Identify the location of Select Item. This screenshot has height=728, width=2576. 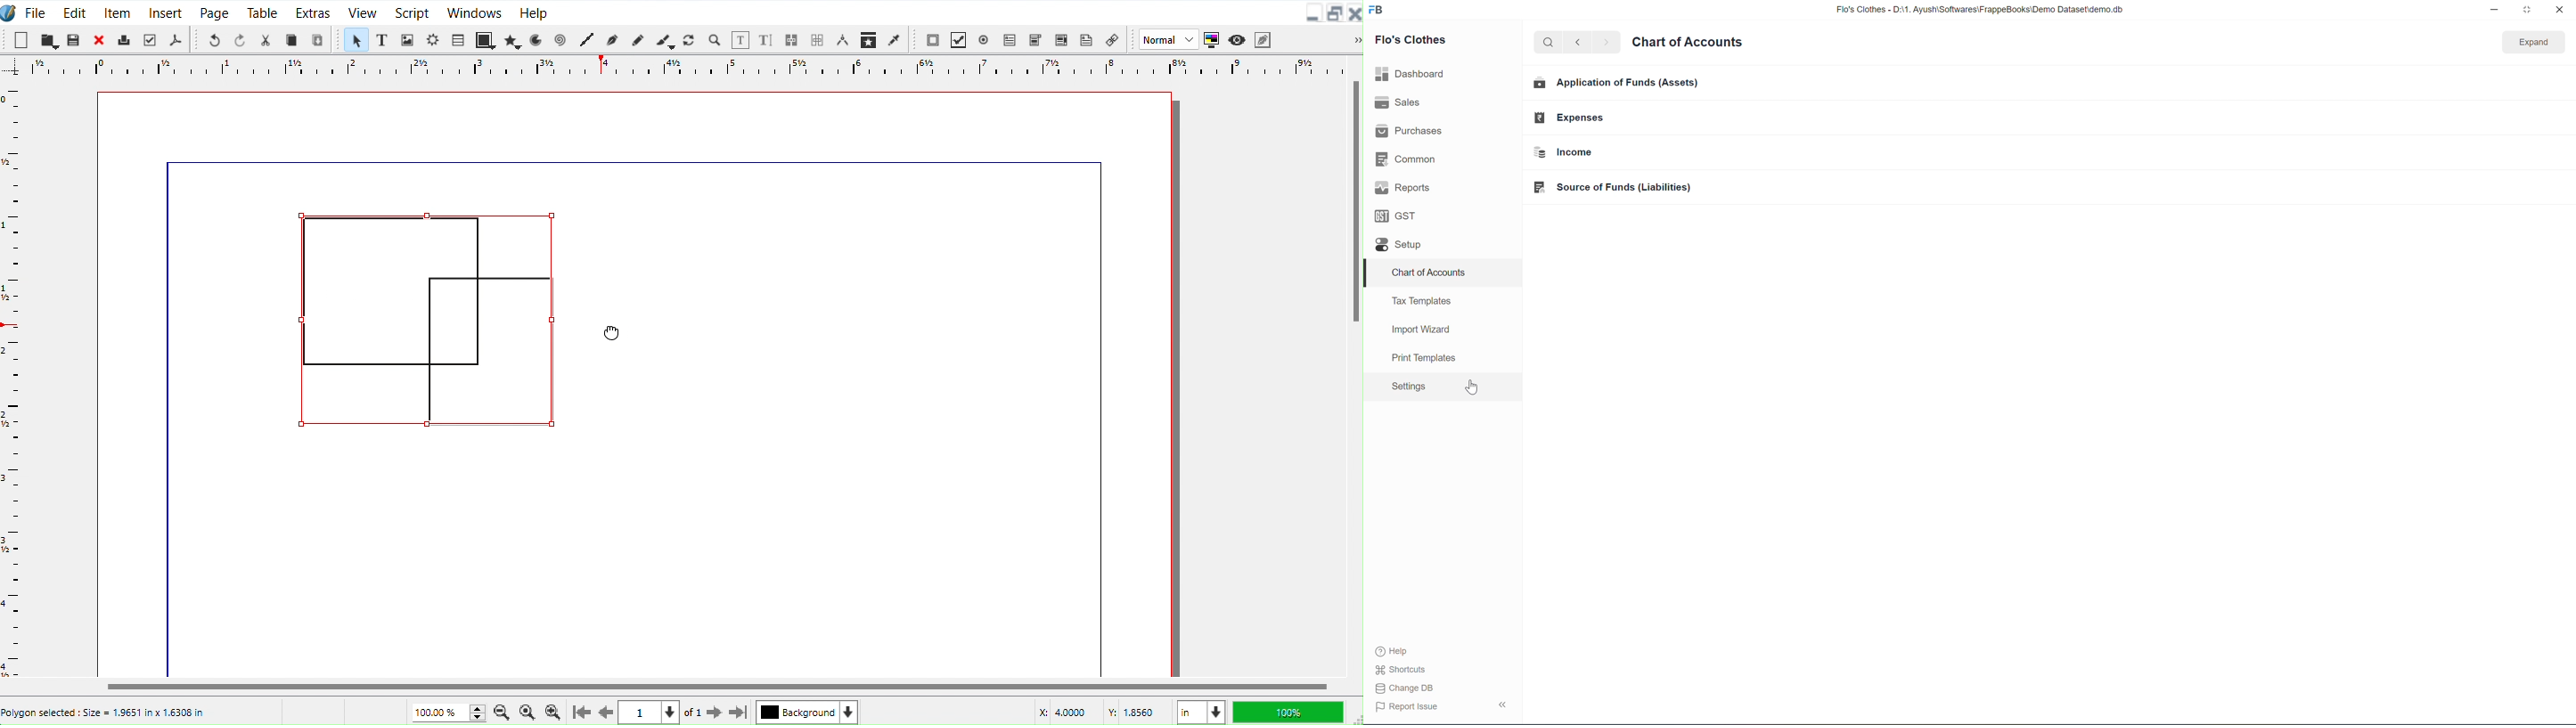
(356, 40).